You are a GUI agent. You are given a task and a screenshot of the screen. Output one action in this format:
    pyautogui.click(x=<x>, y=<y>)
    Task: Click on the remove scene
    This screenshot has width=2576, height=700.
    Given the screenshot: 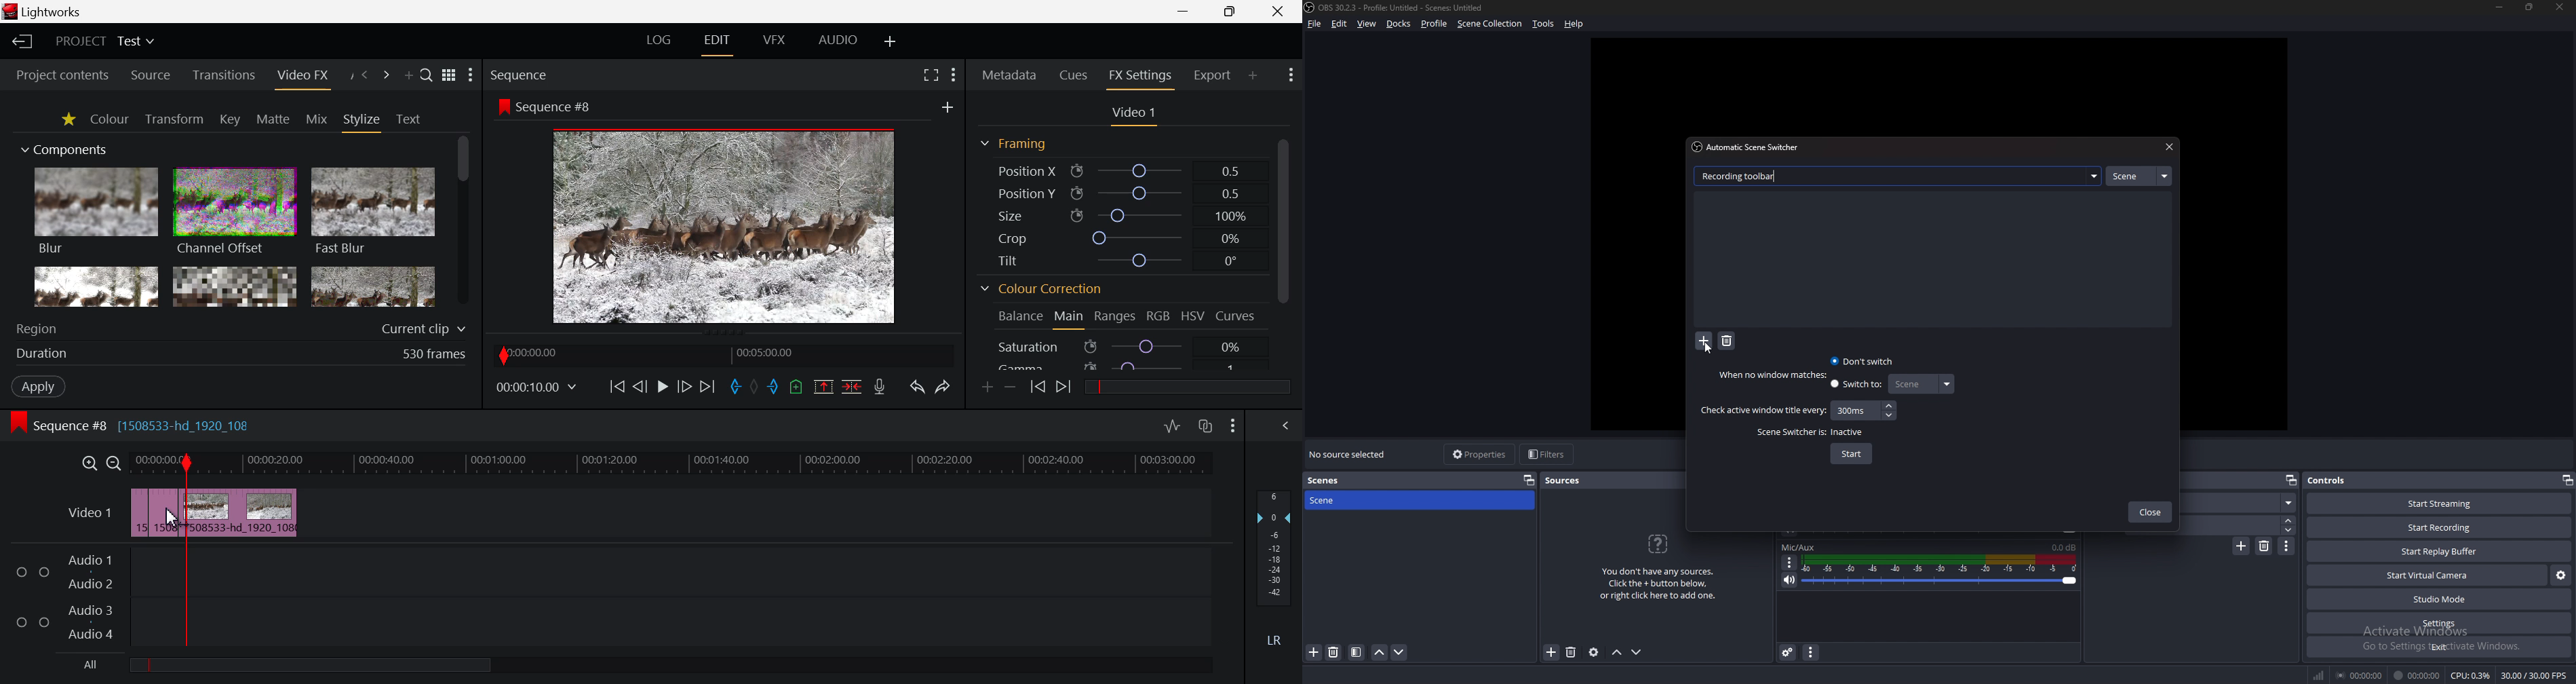 What is the action you would take?
    pyautogui.click(x=1333, y=652)
    